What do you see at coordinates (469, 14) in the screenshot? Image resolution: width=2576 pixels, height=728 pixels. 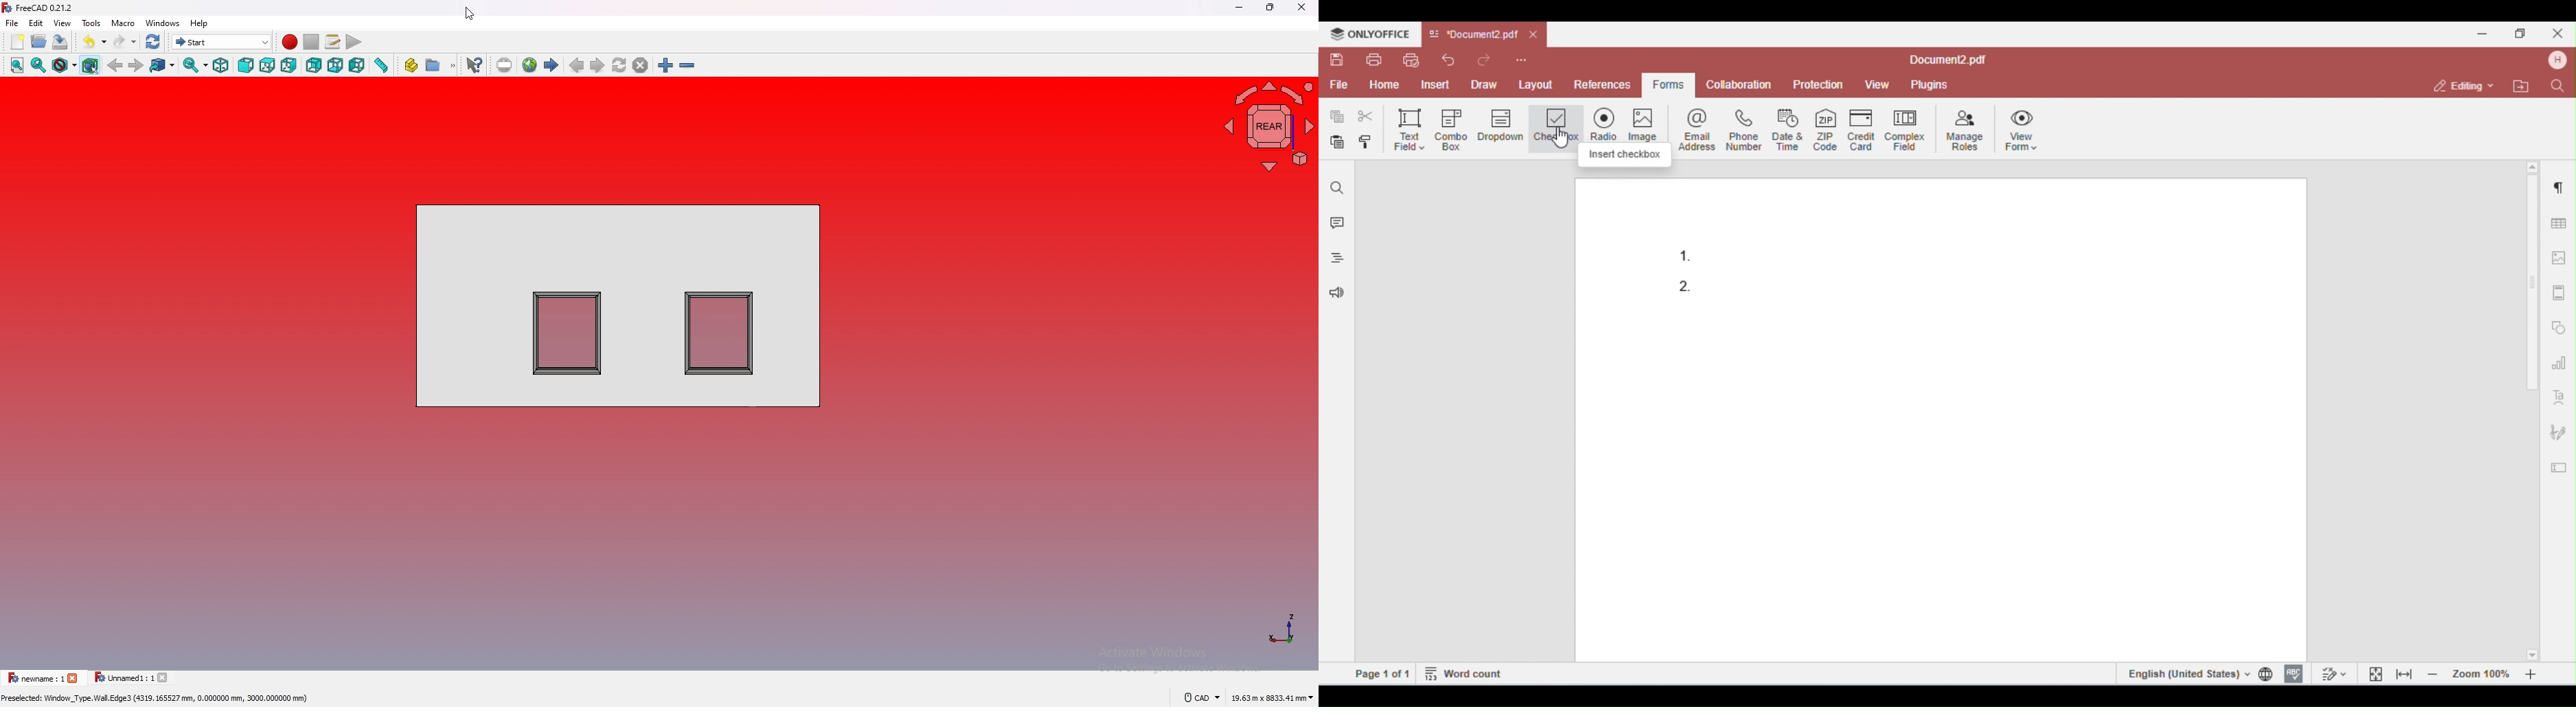 I see `cursor` at bounding box center [469, 14].